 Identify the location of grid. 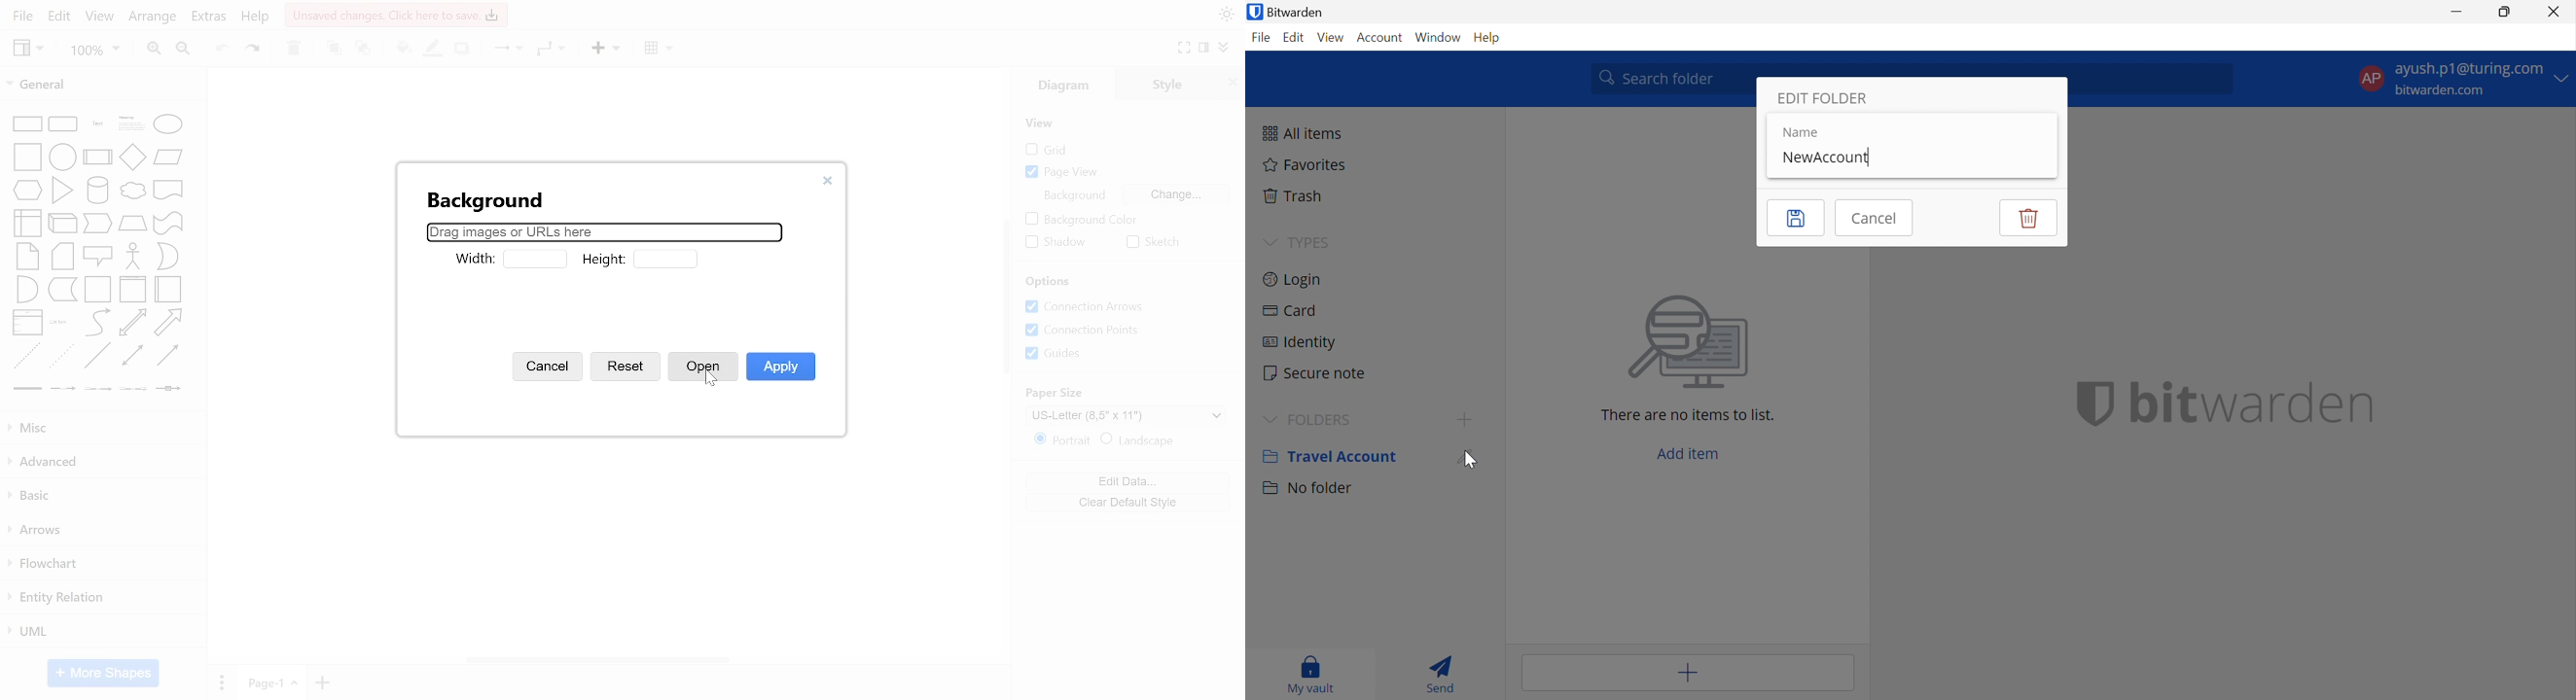
(1055, 150).